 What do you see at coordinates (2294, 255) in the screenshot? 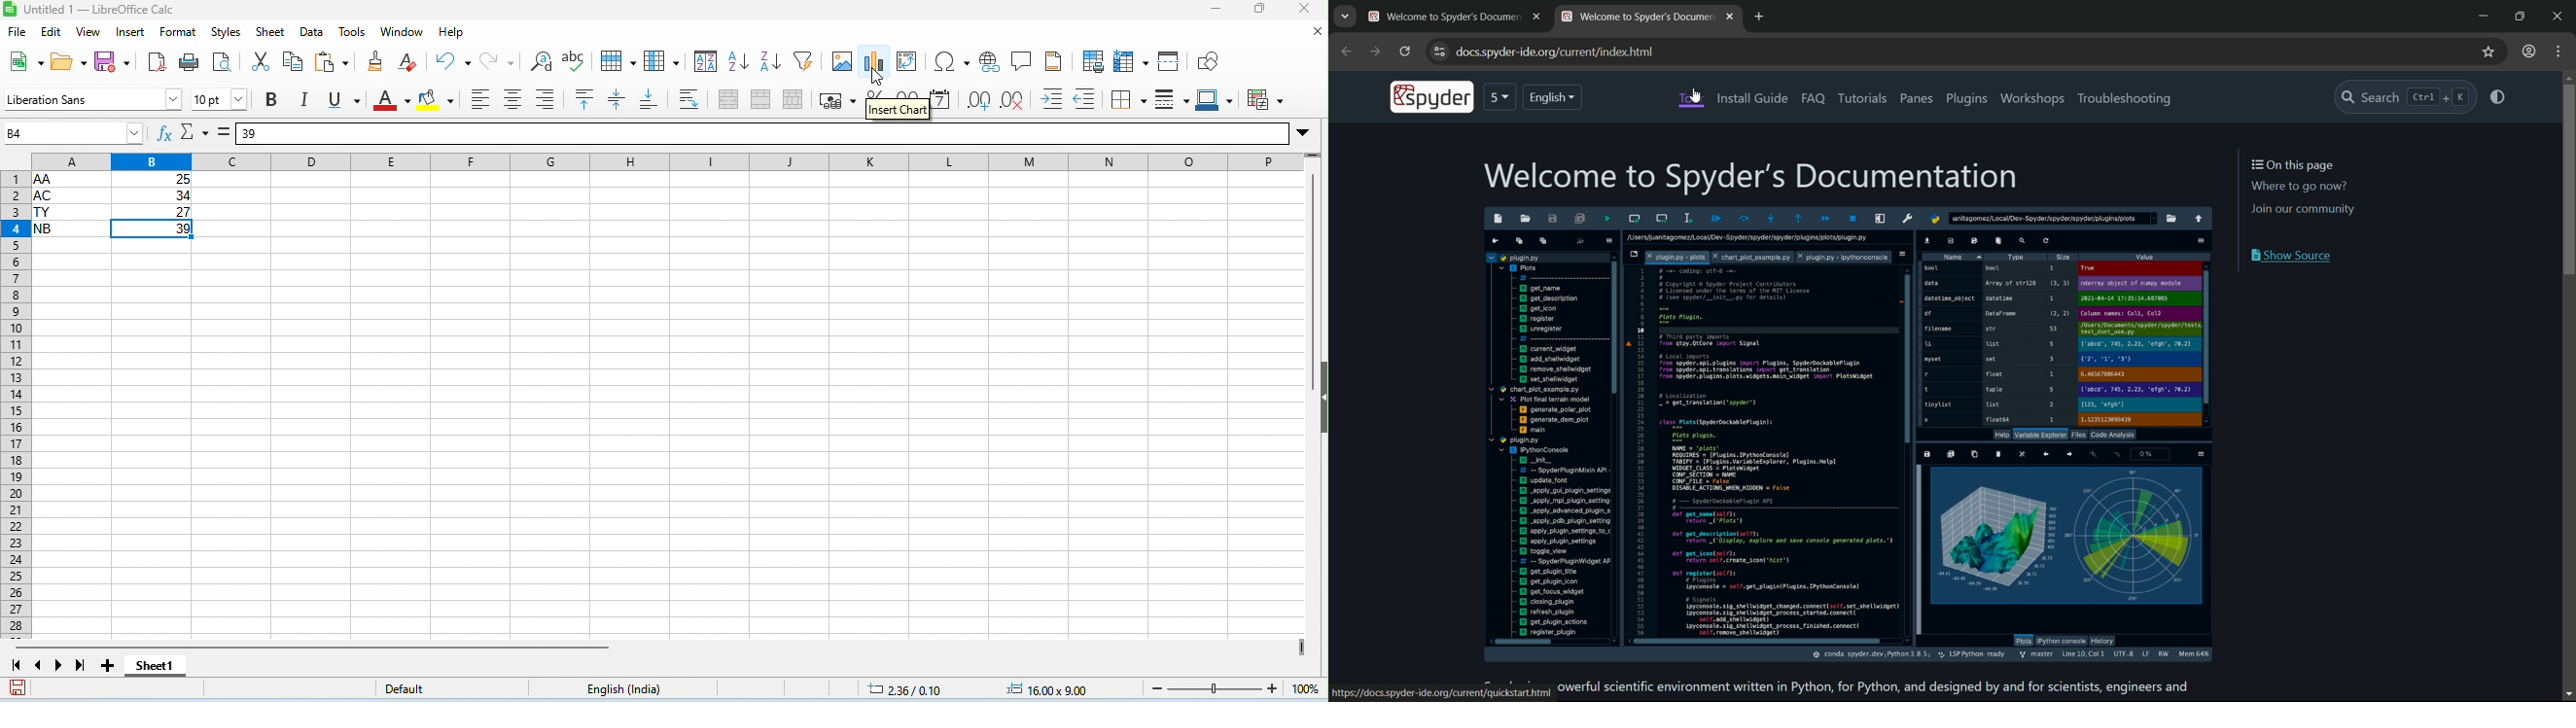
I see `show source` at bounding box center [2294, 255].